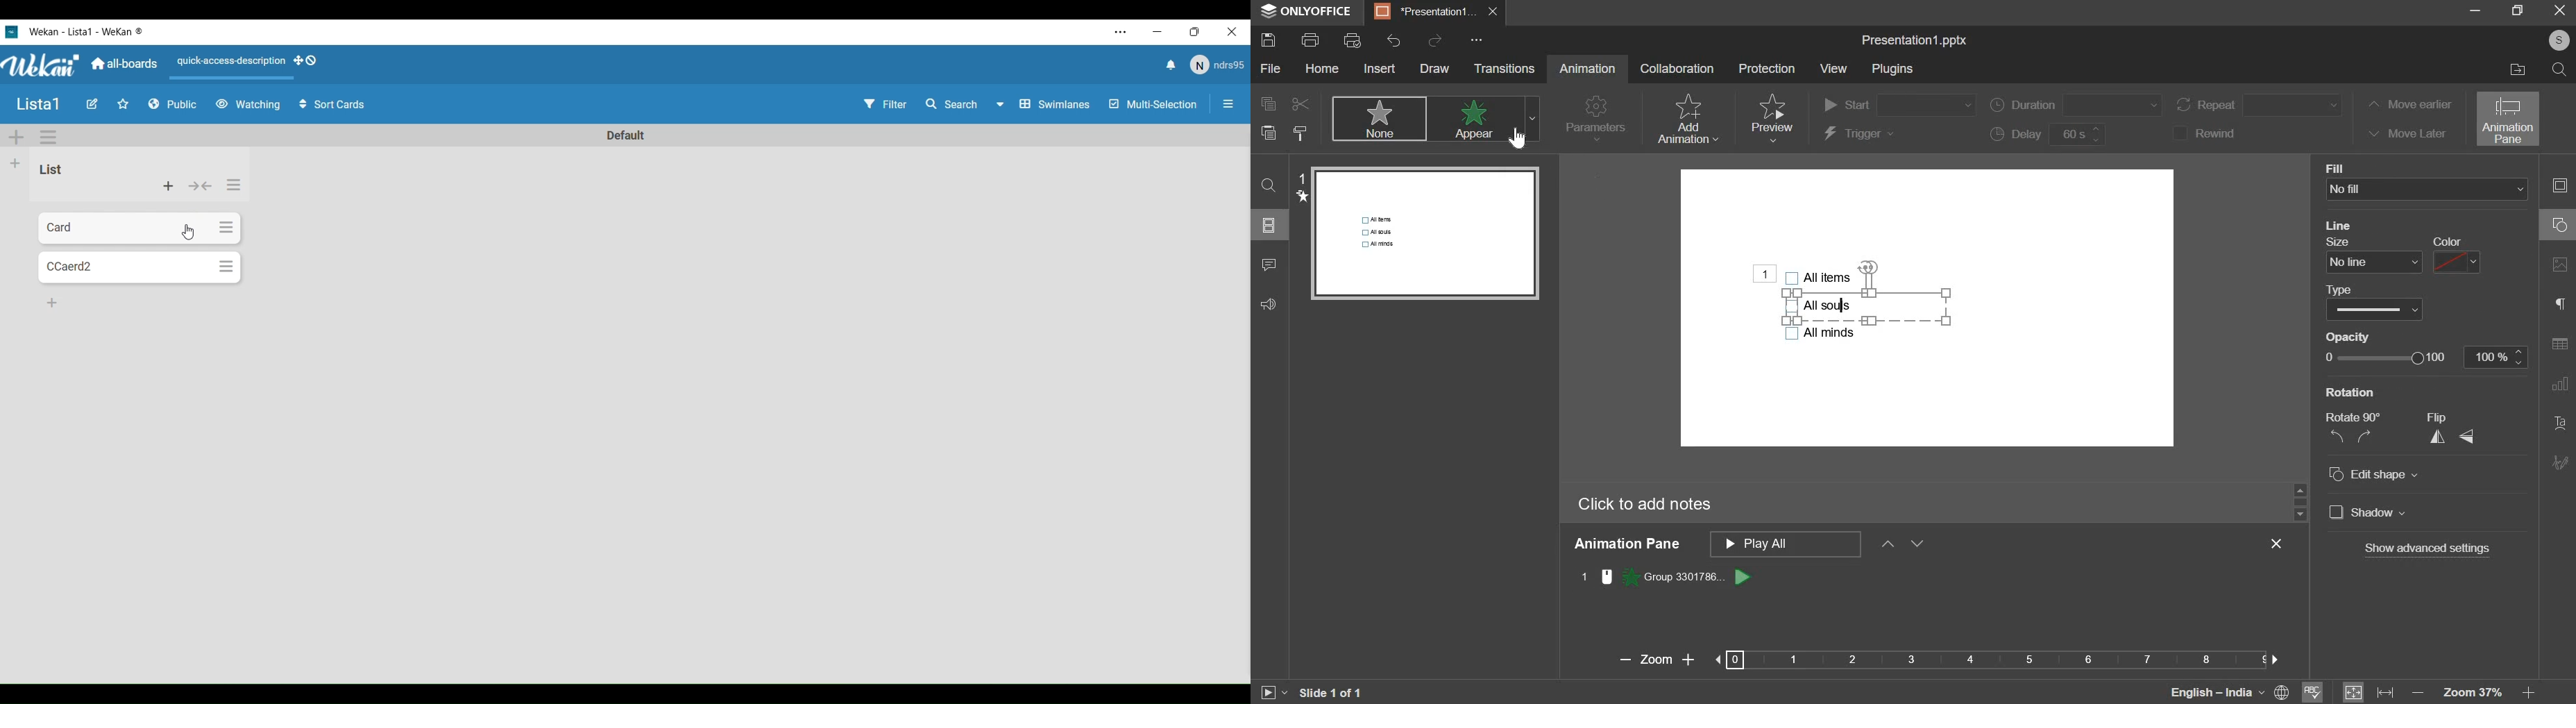  Describe the element at coordinates (16, 163) in the screenshot. I see `Add` at that location.